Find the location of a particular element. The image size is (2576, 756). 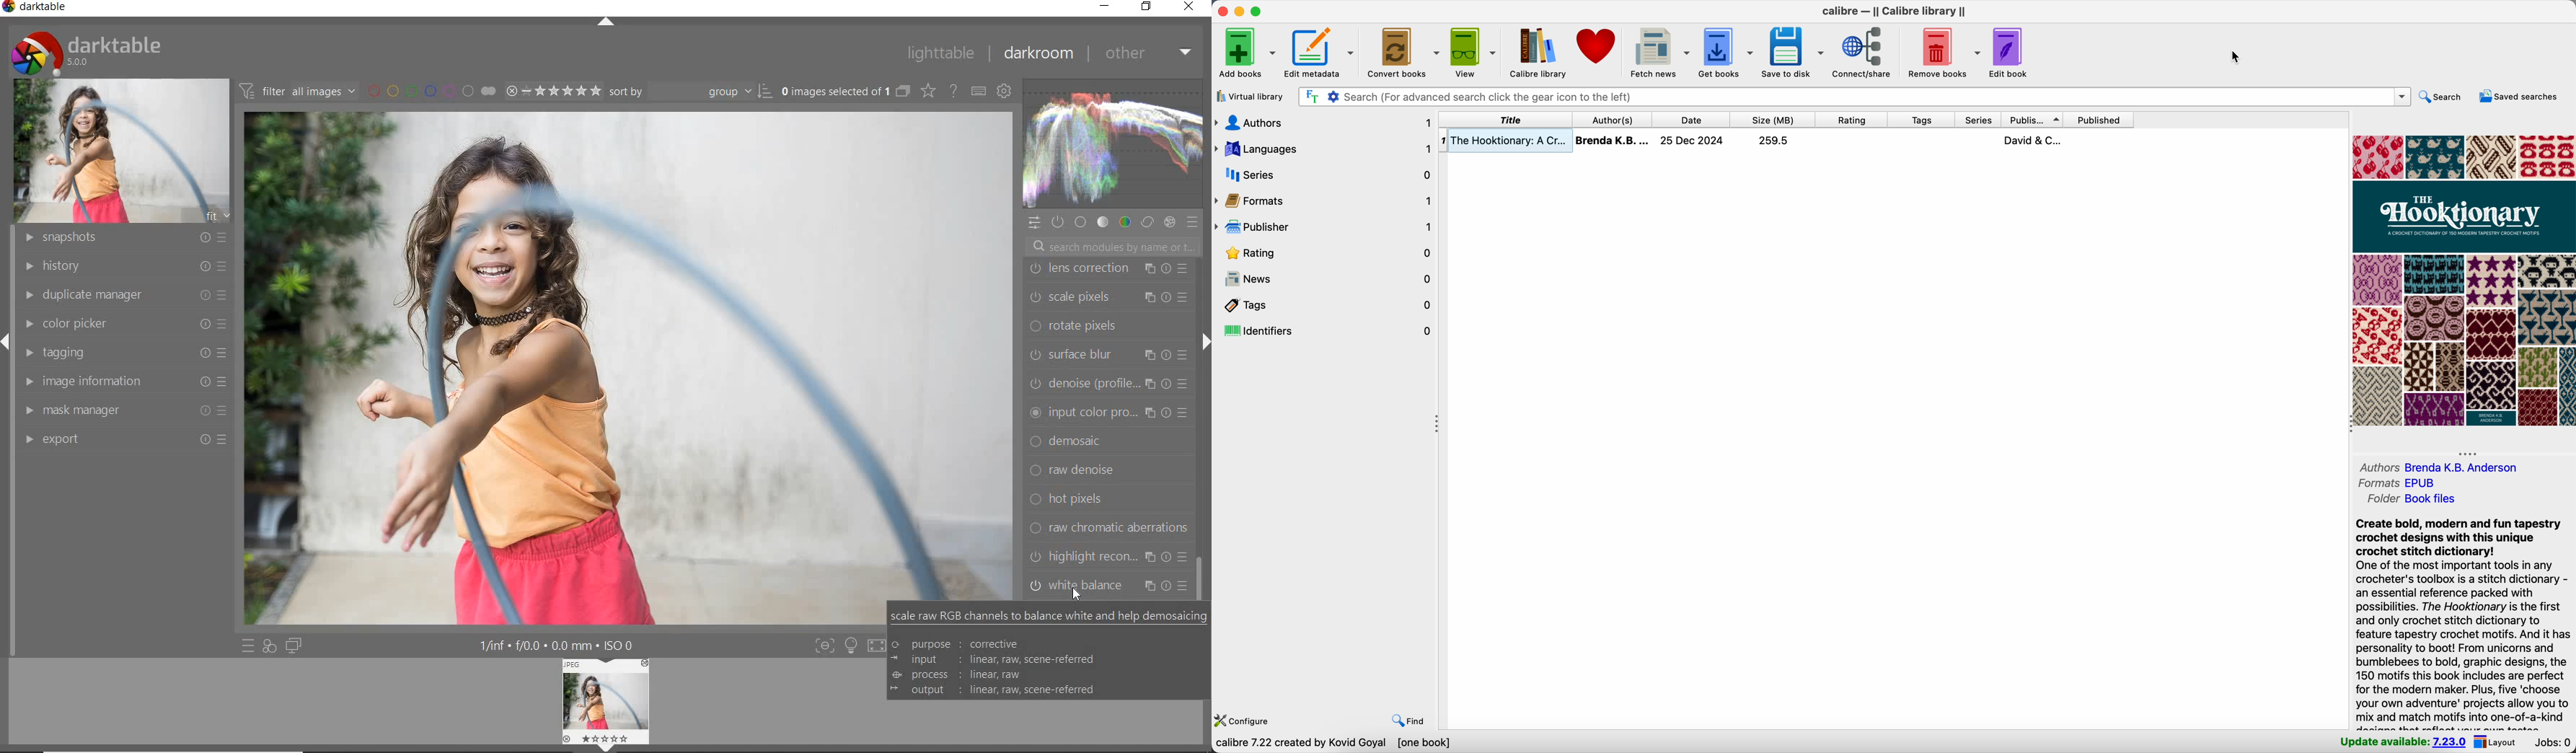

add books is located at coordinates (1244, 53).